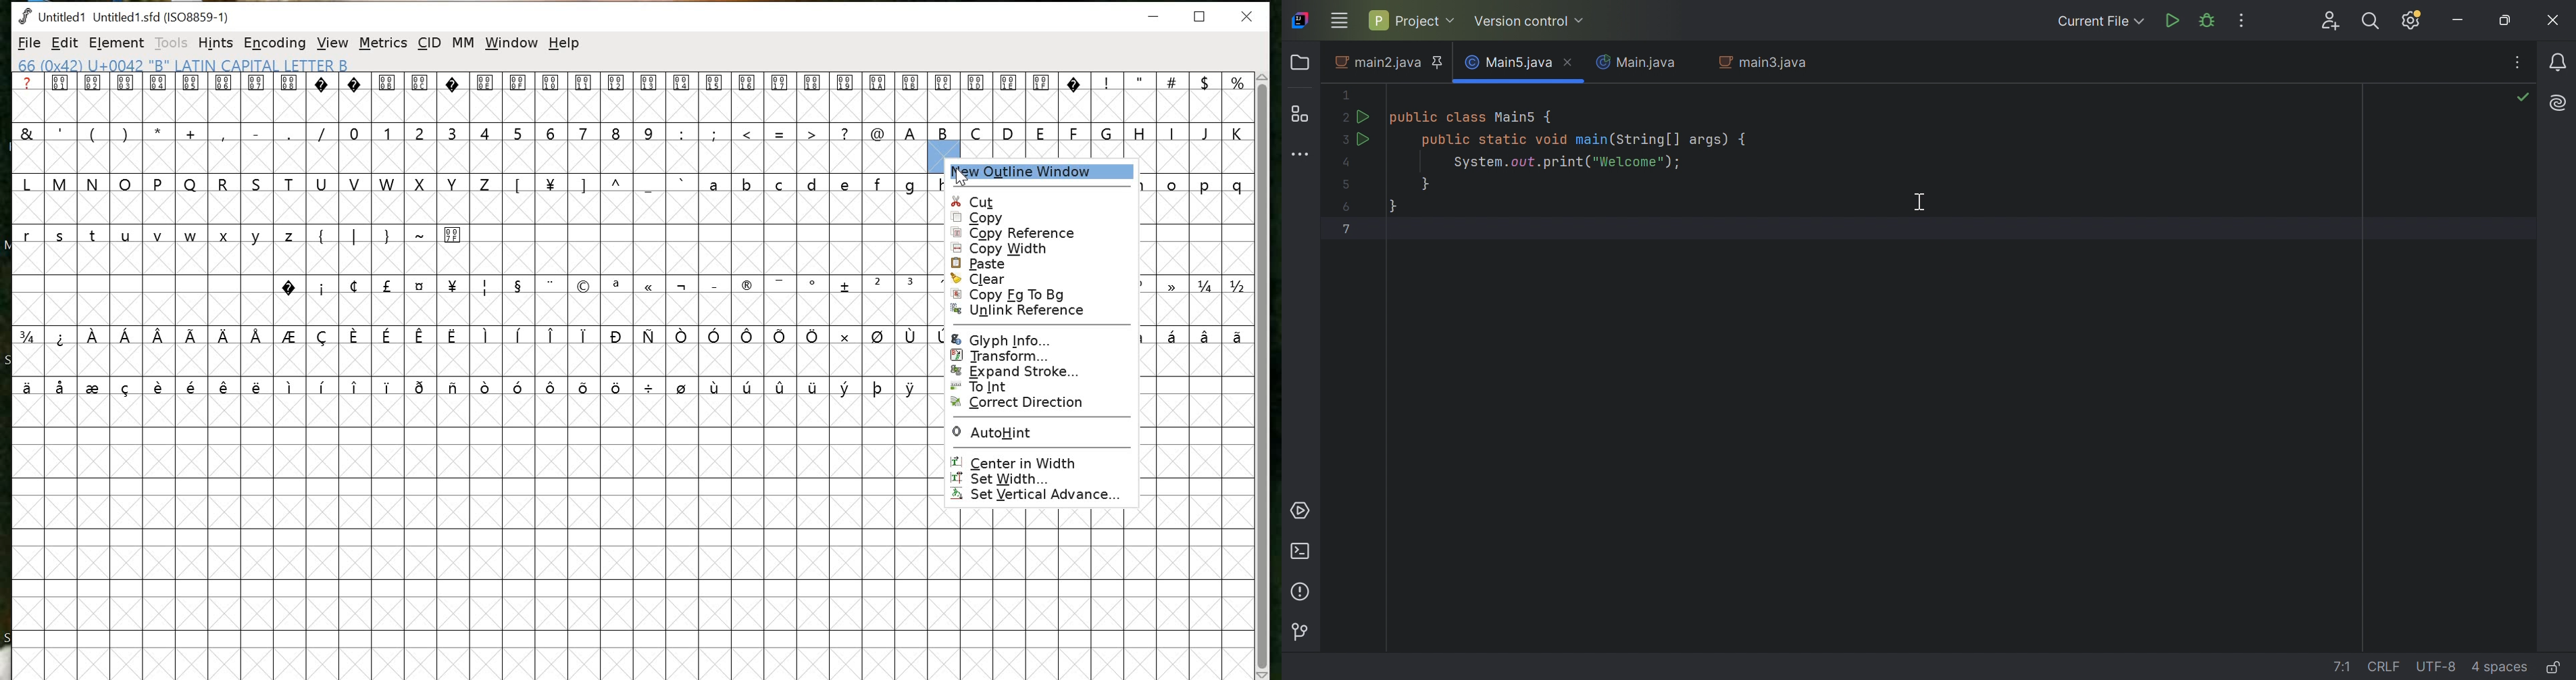 This screenshot has width=2576, height=700. What do you see at coordinates (1197, 260) in the screenshot?
I see `glyphs` at bounding box center [1197, 260].